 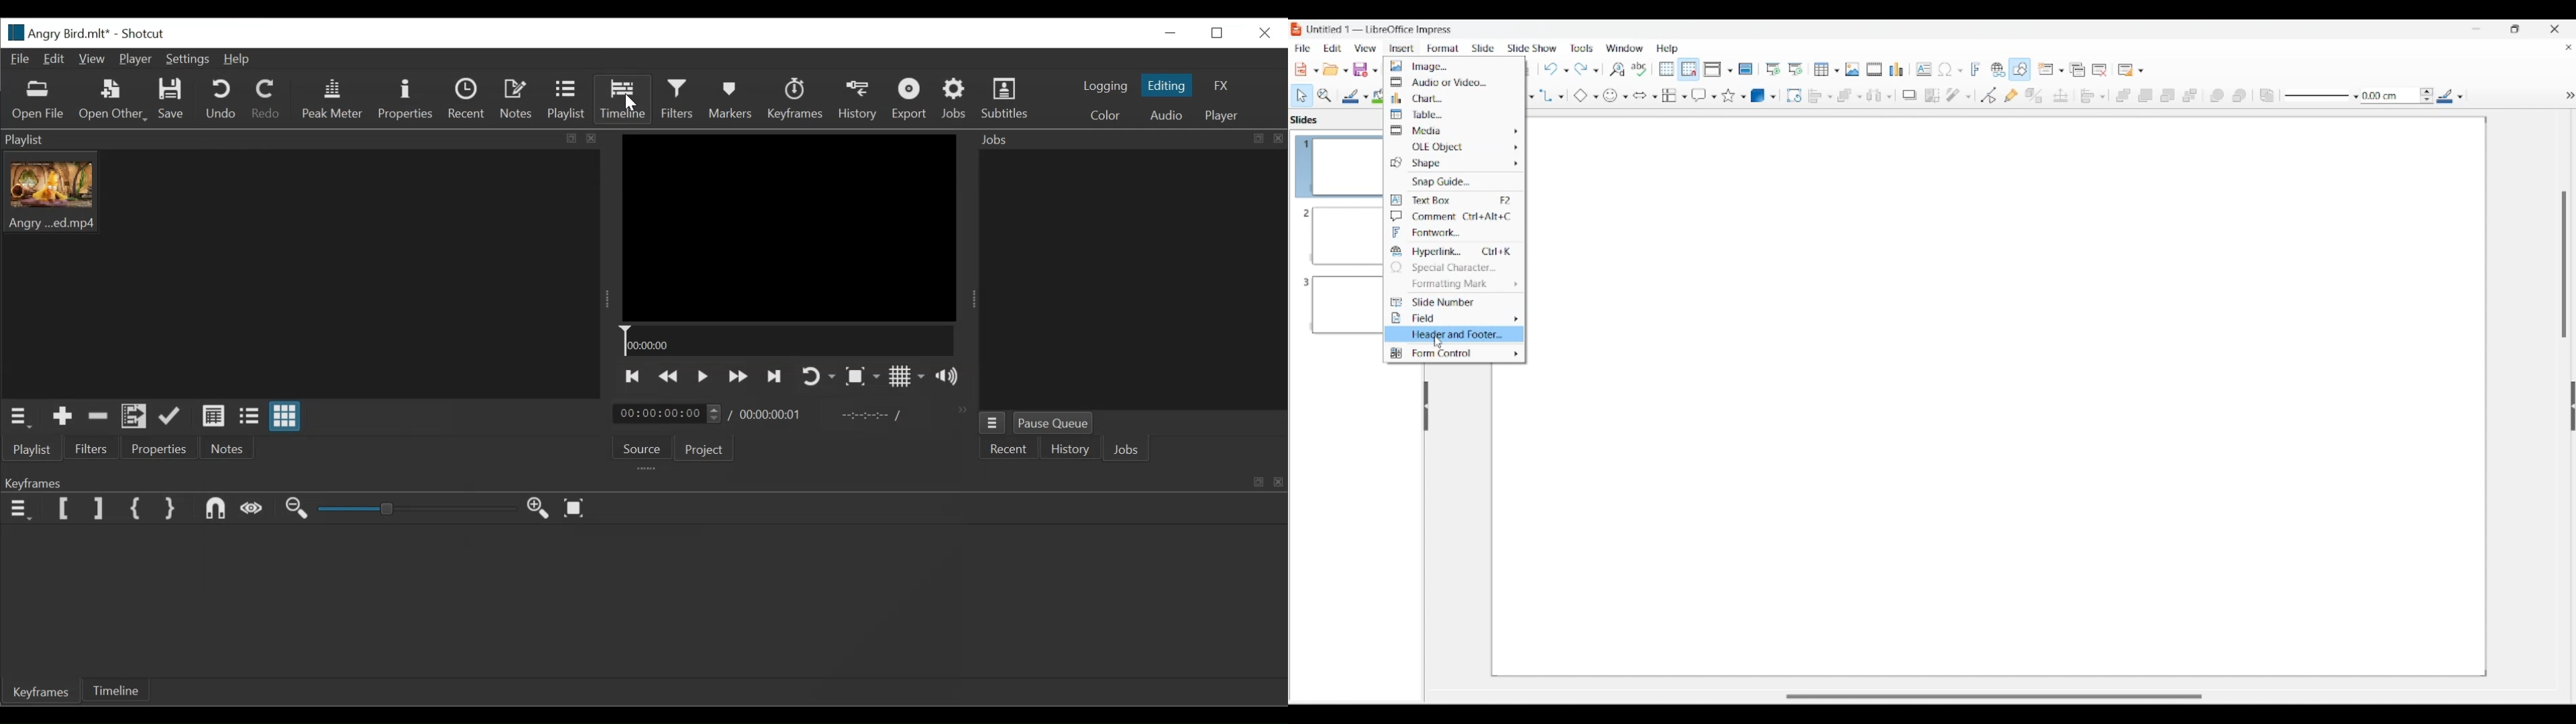 I want to click on View as icons, so click(x=285, y=416).